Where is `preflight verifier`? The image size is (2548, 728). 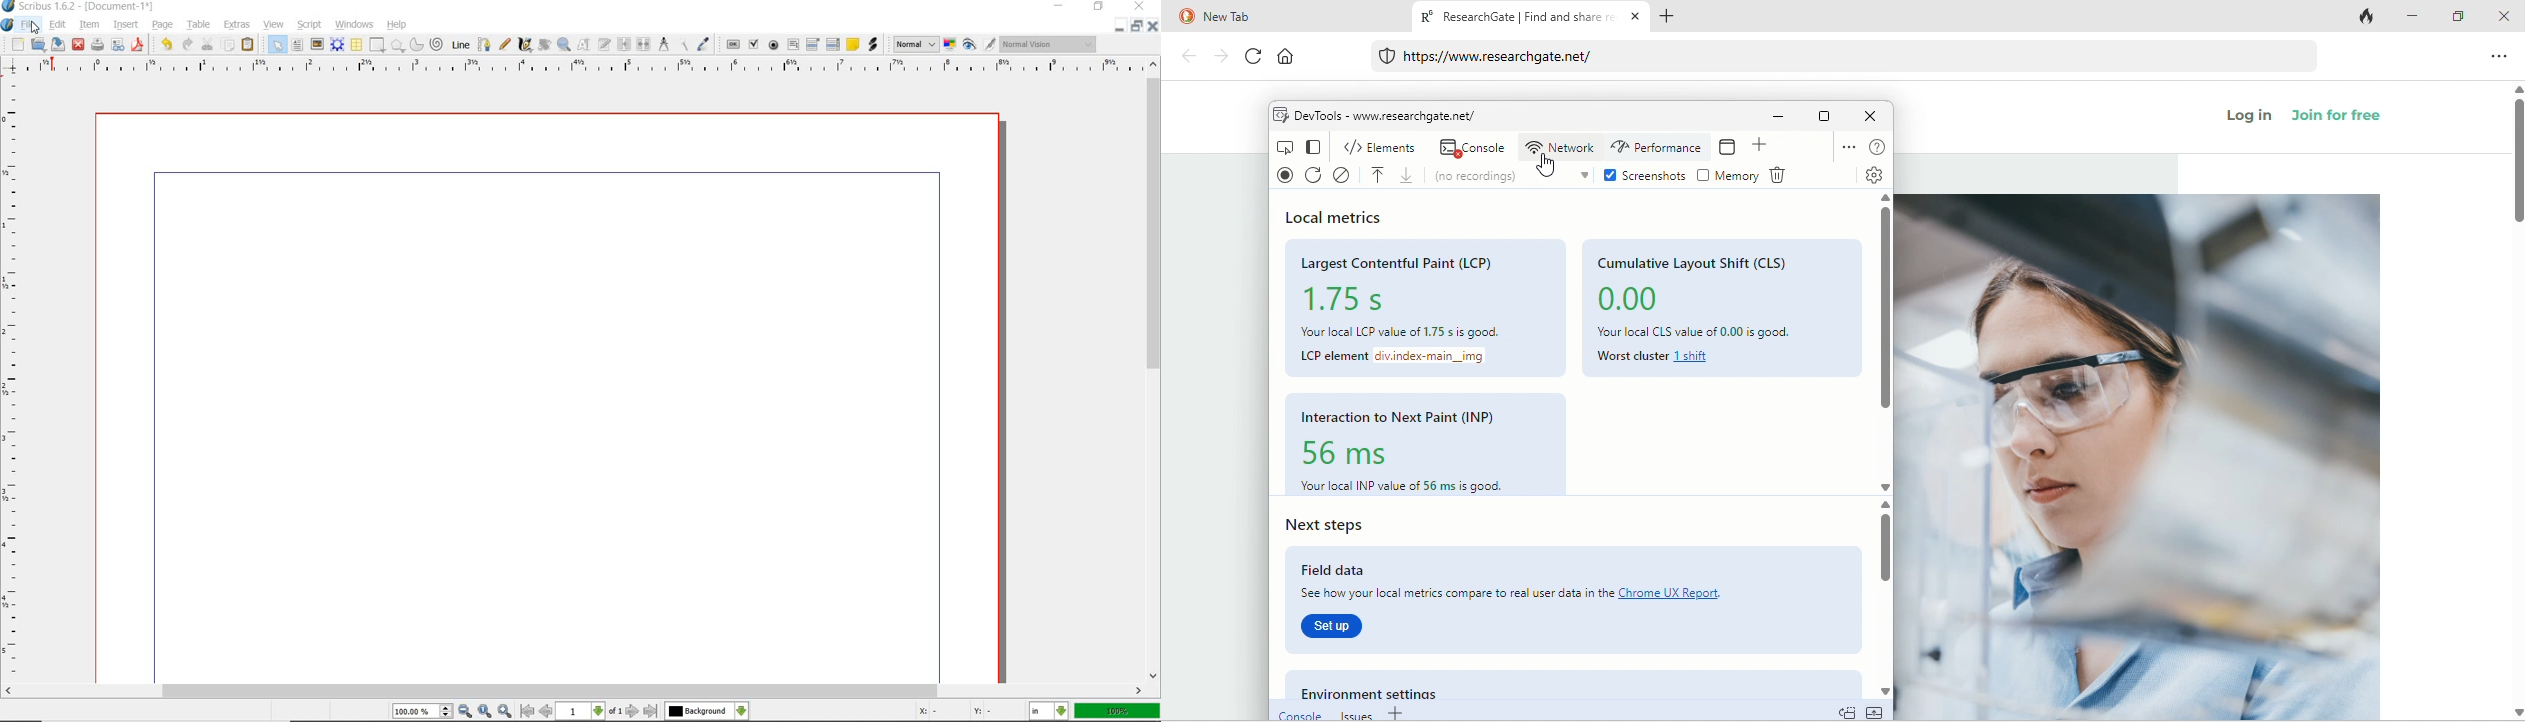
preflight verifier is located at coordinates (119, 44).